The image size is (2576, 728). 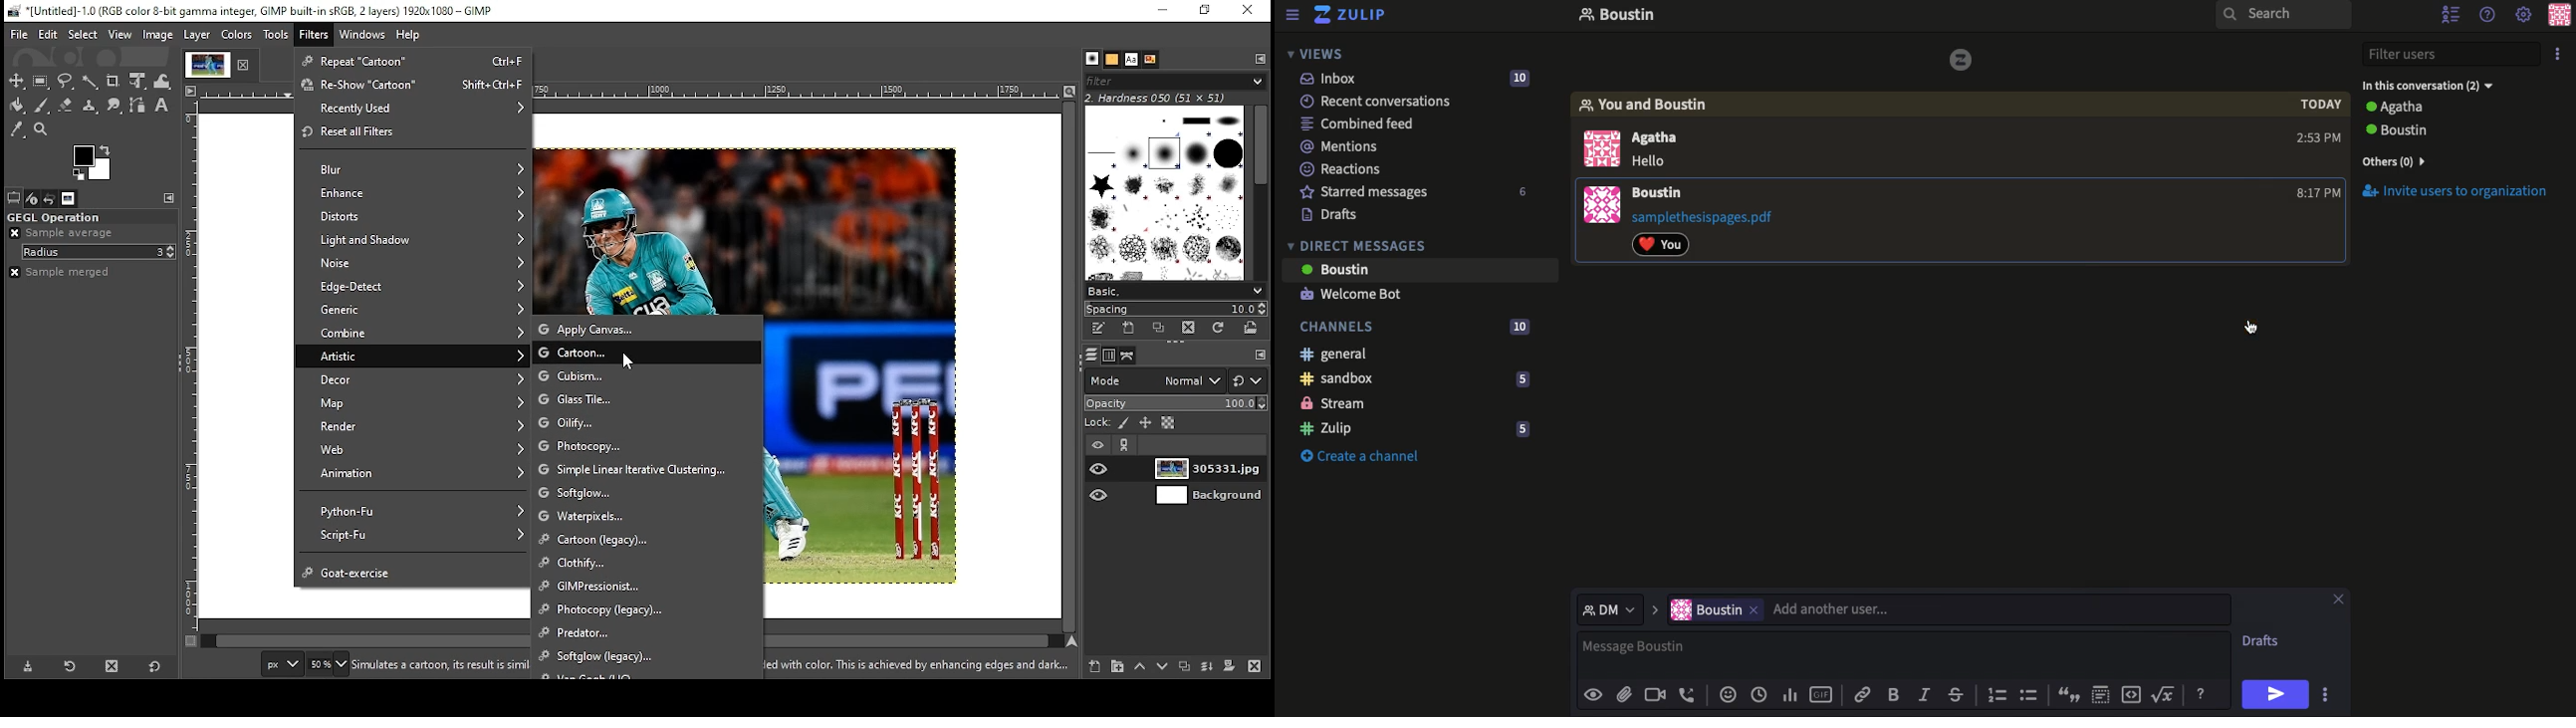 What do you see at coordinates (2560, 54) in the screenshot?
I see `Options` at bounding box center [2560, 54].